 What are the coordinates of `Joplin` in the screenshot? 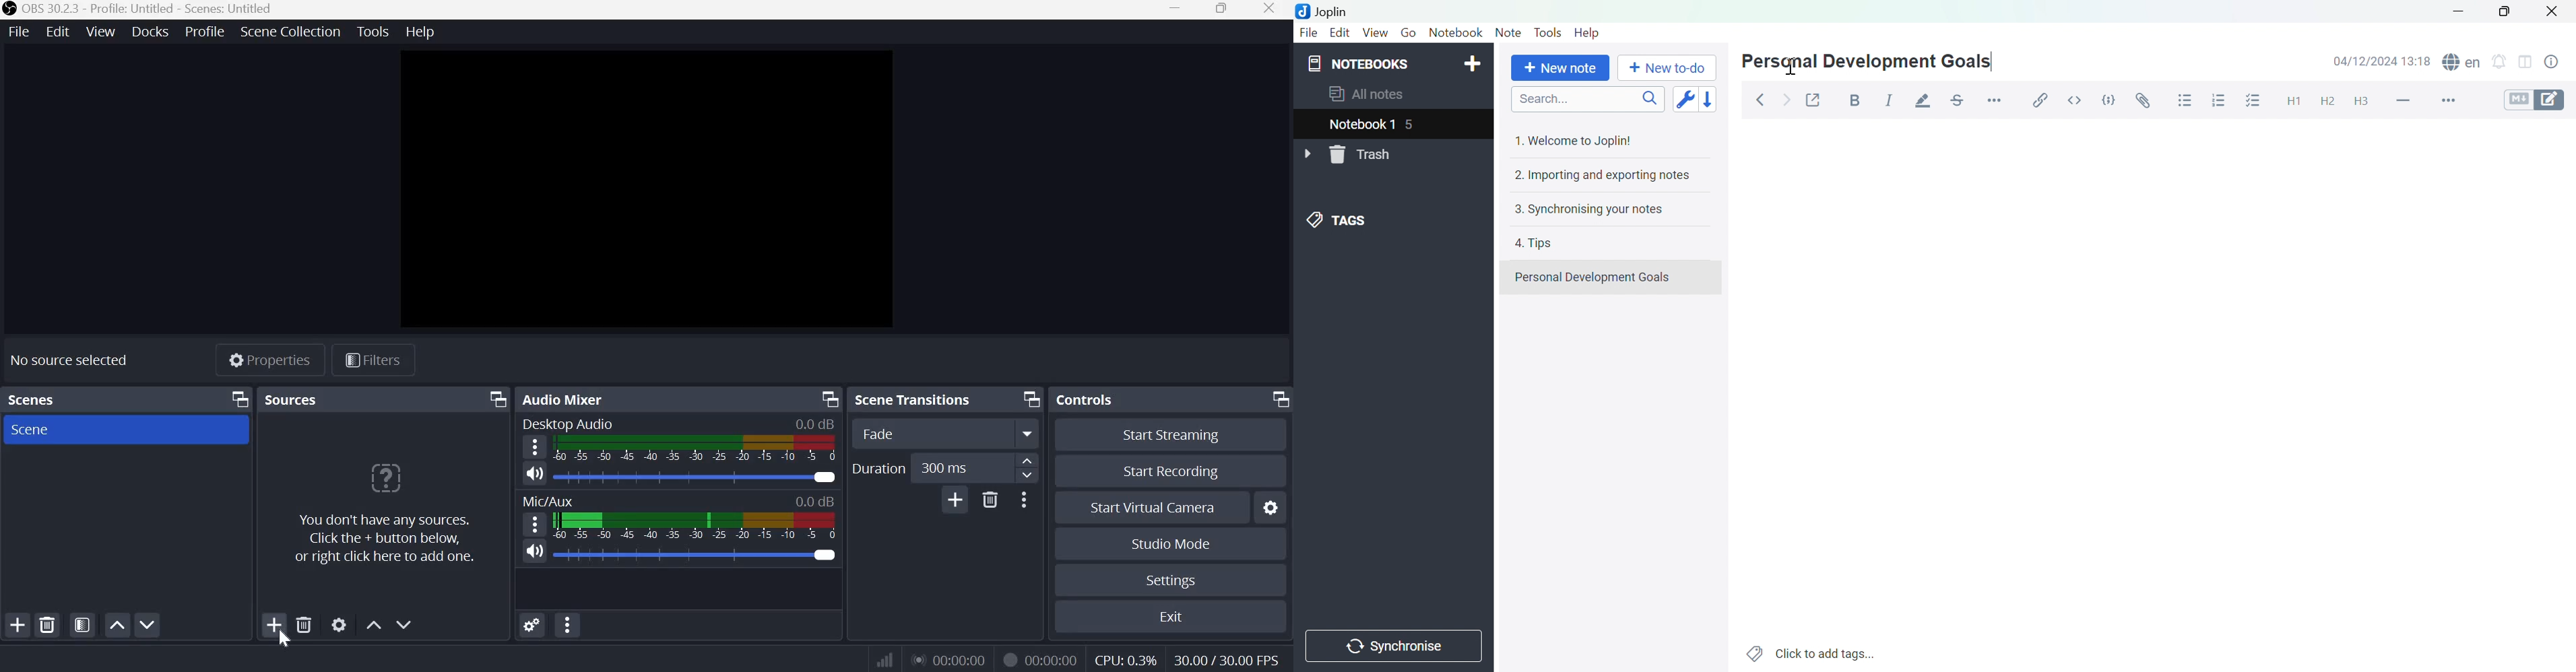 It's located at (1325, 11).